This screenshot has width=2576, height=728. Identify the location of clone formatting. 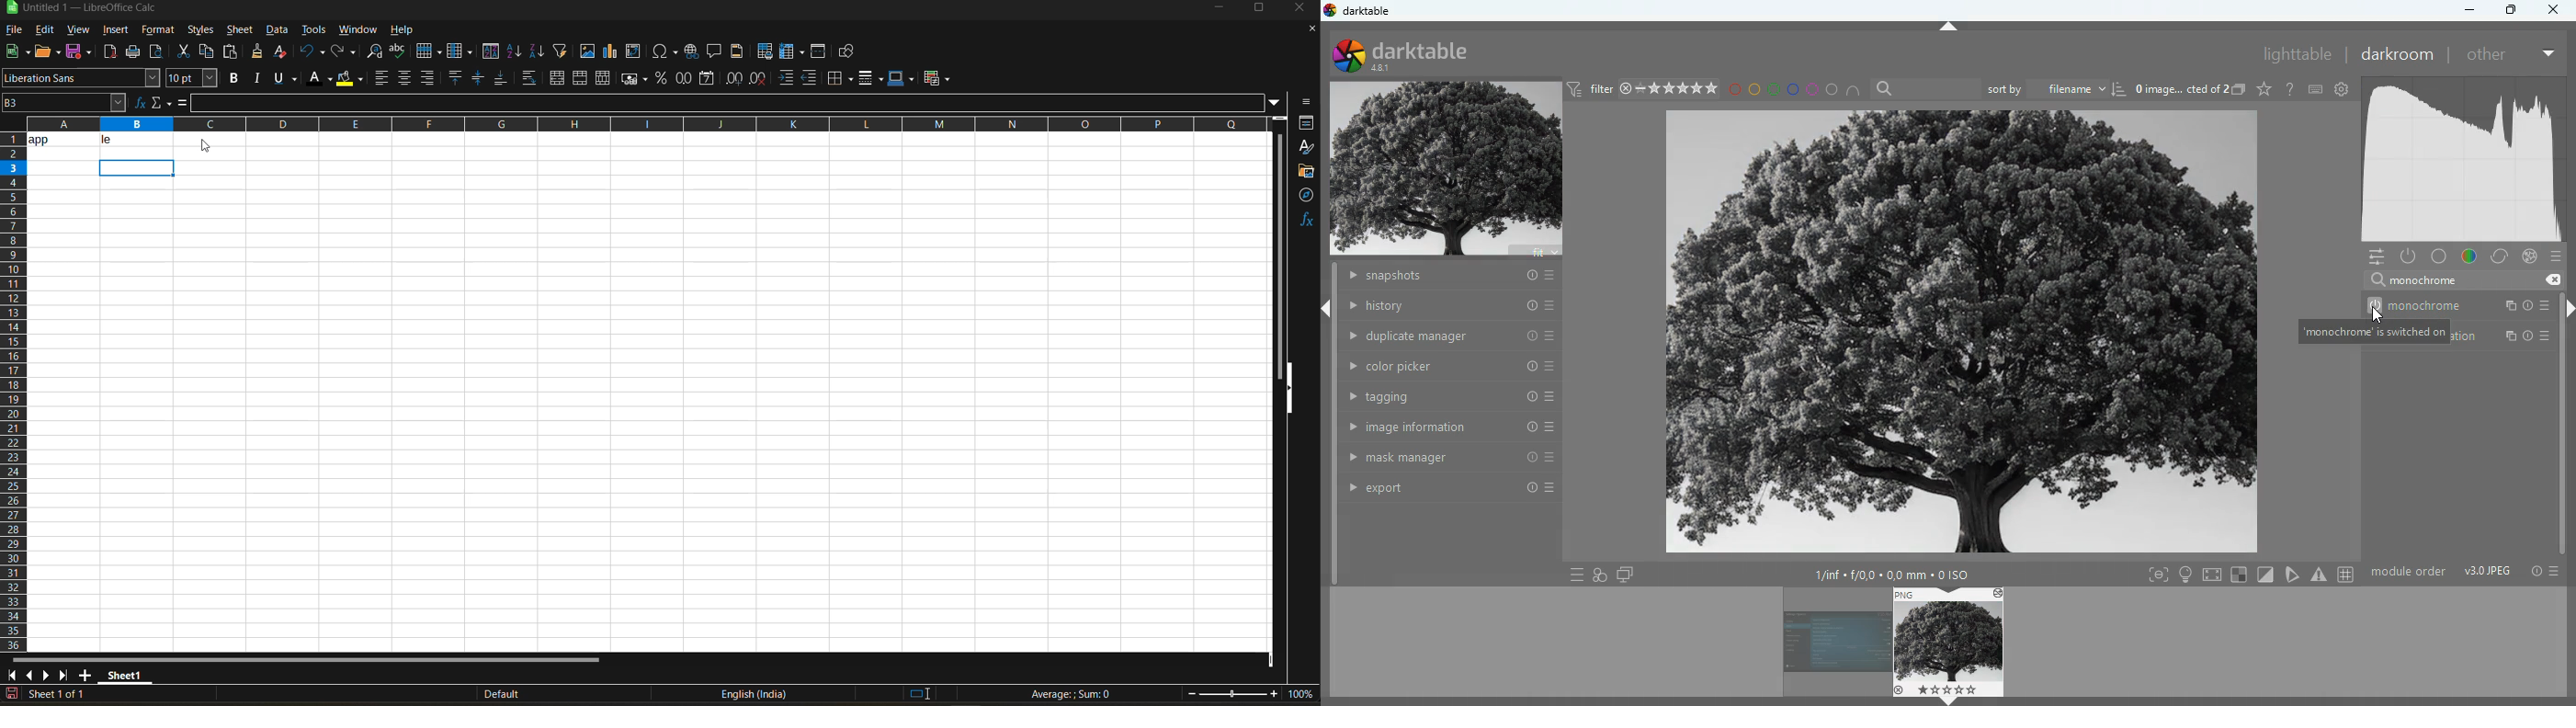
(258, 54).